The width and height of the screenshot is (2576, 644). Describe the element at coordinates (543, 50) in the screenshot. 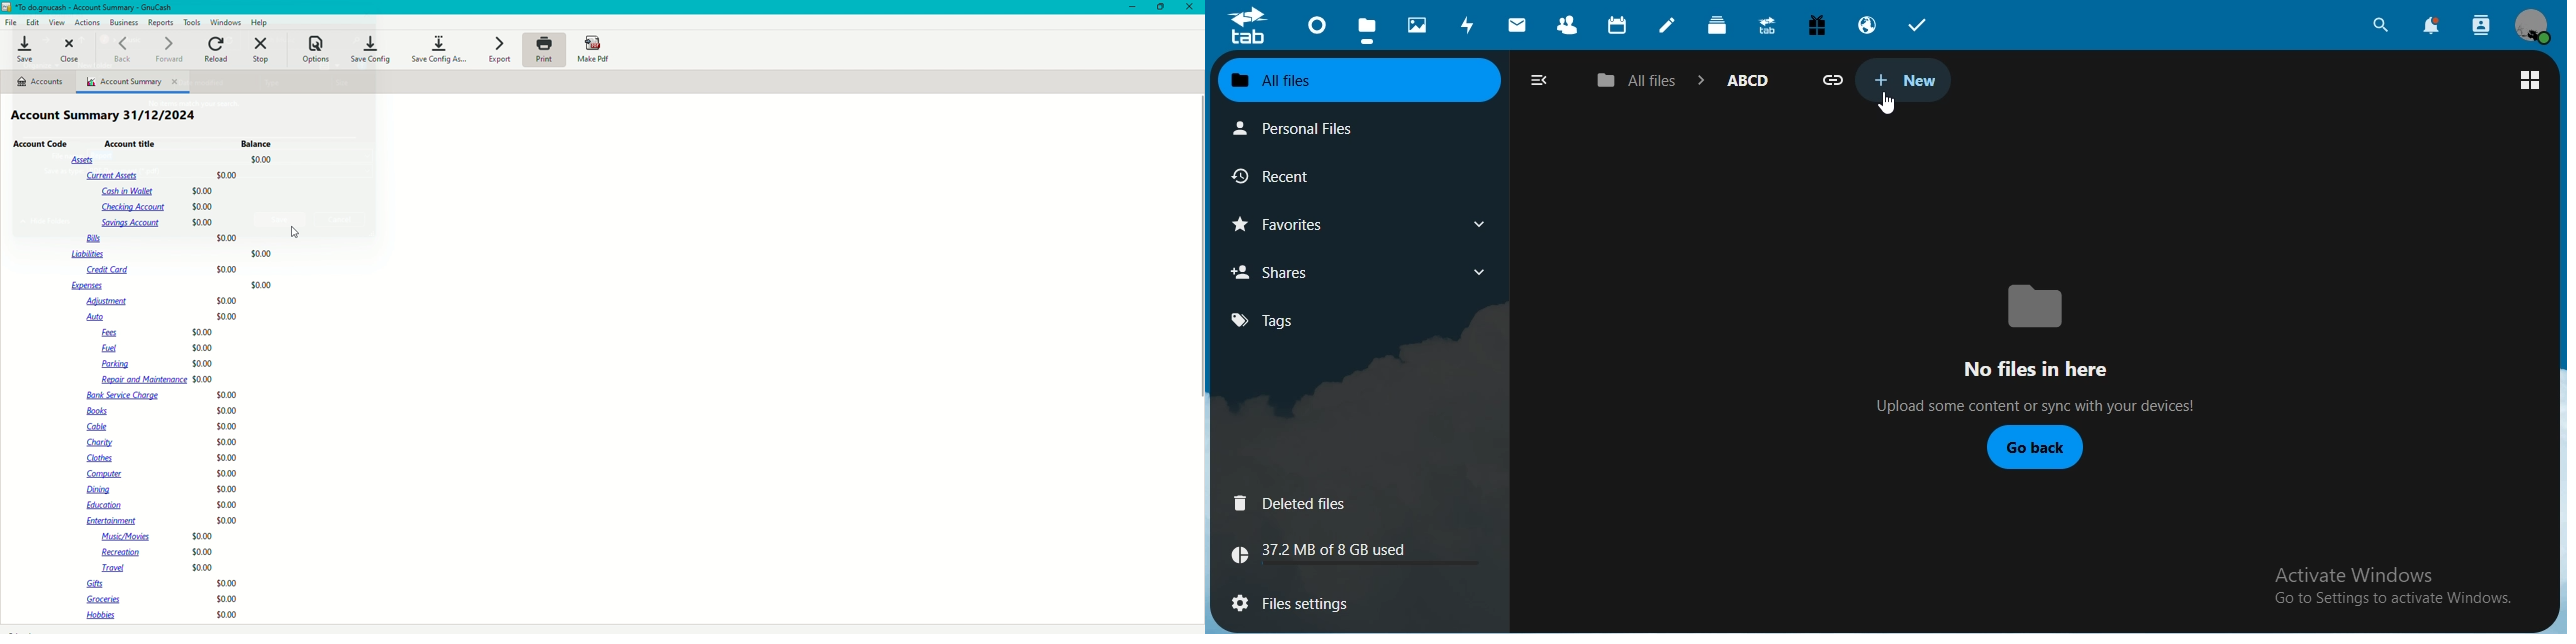

I see `Print` at that location.